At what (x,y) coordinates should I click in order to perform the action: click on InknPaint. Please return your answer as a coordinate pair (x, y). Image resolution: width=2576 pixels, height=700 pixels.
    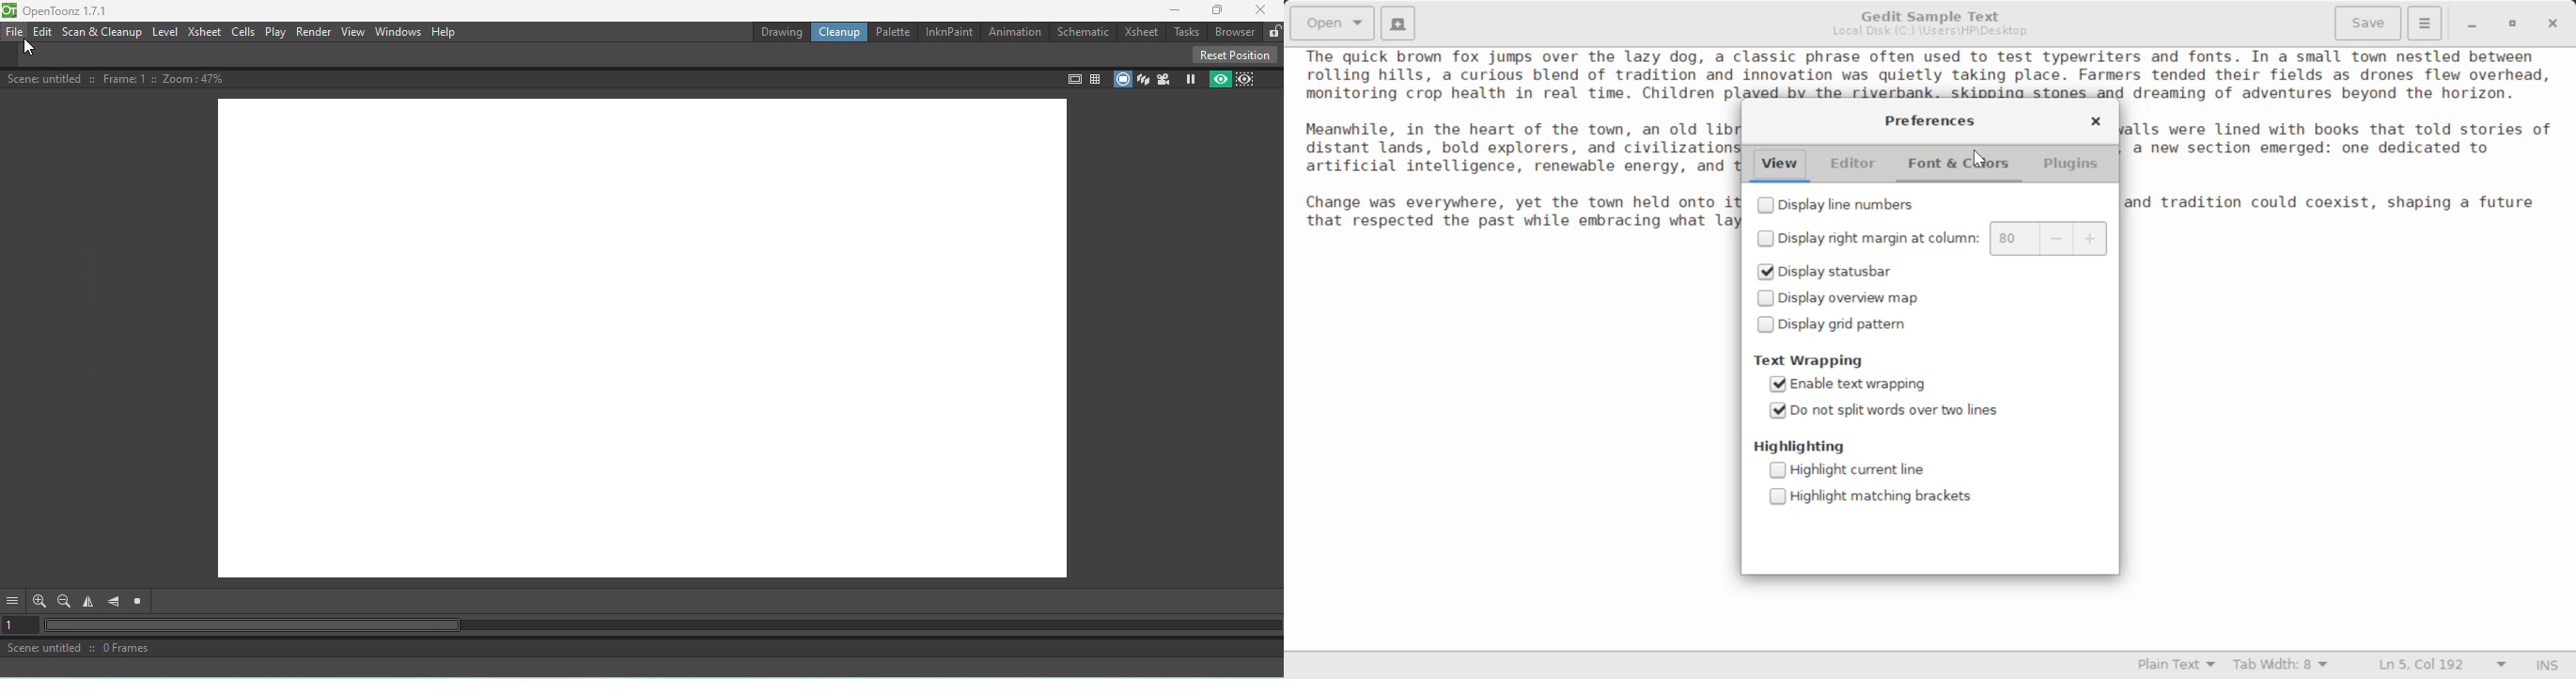
    Looking at the image, I should click on (947, 32).